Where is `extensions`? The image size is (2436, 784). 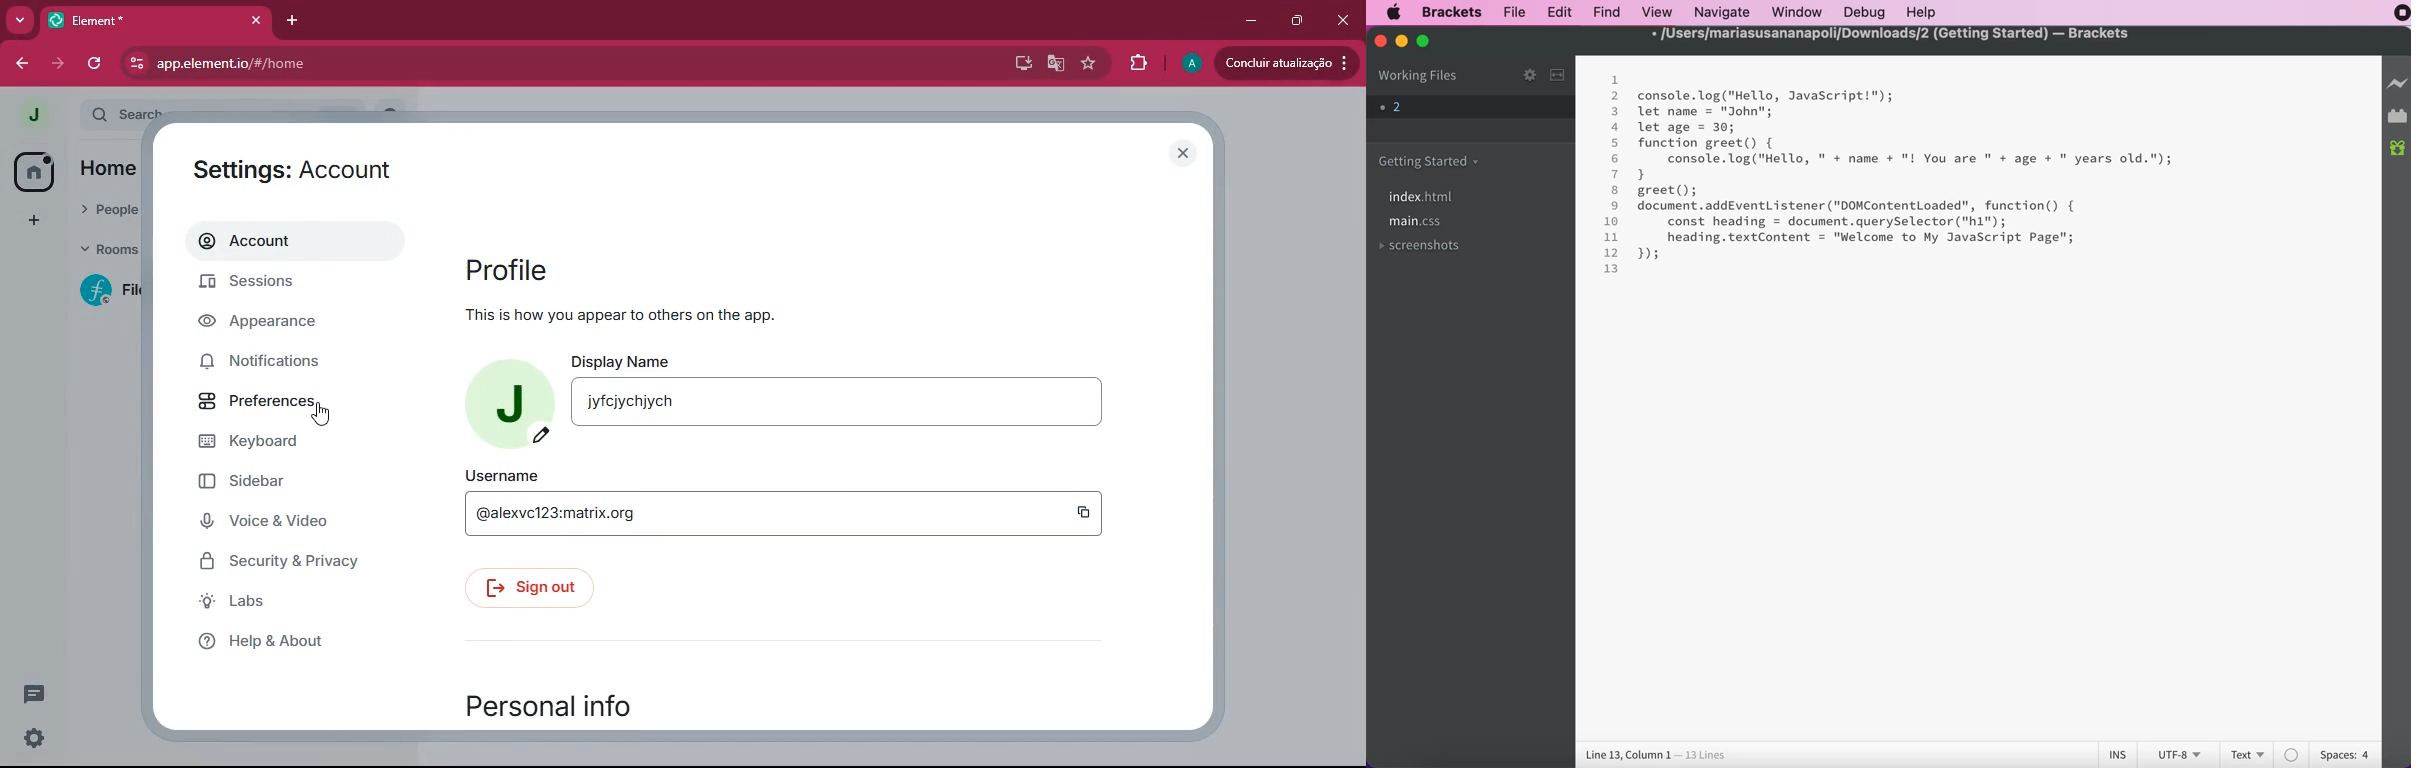 extensions is located at coordinates (1137, 64).